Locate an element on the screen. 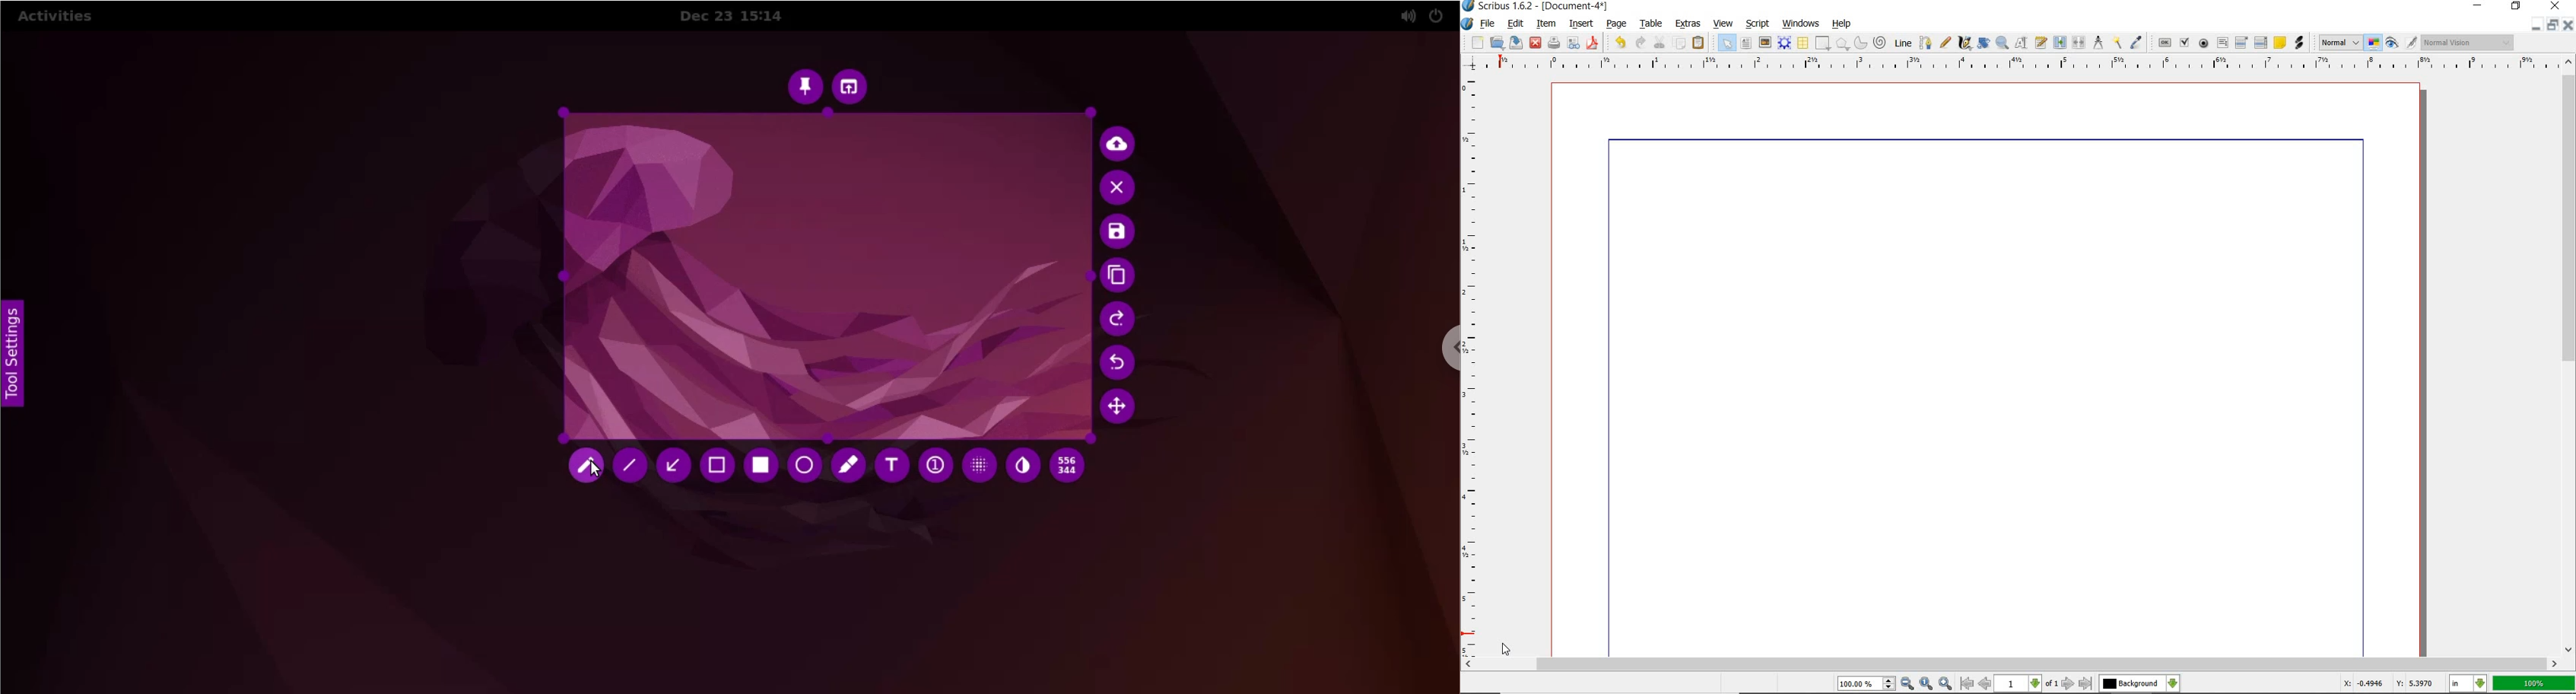 The width and height of the screenshot is (2576, 700). preview mode is located at coordinates (2402, 43).